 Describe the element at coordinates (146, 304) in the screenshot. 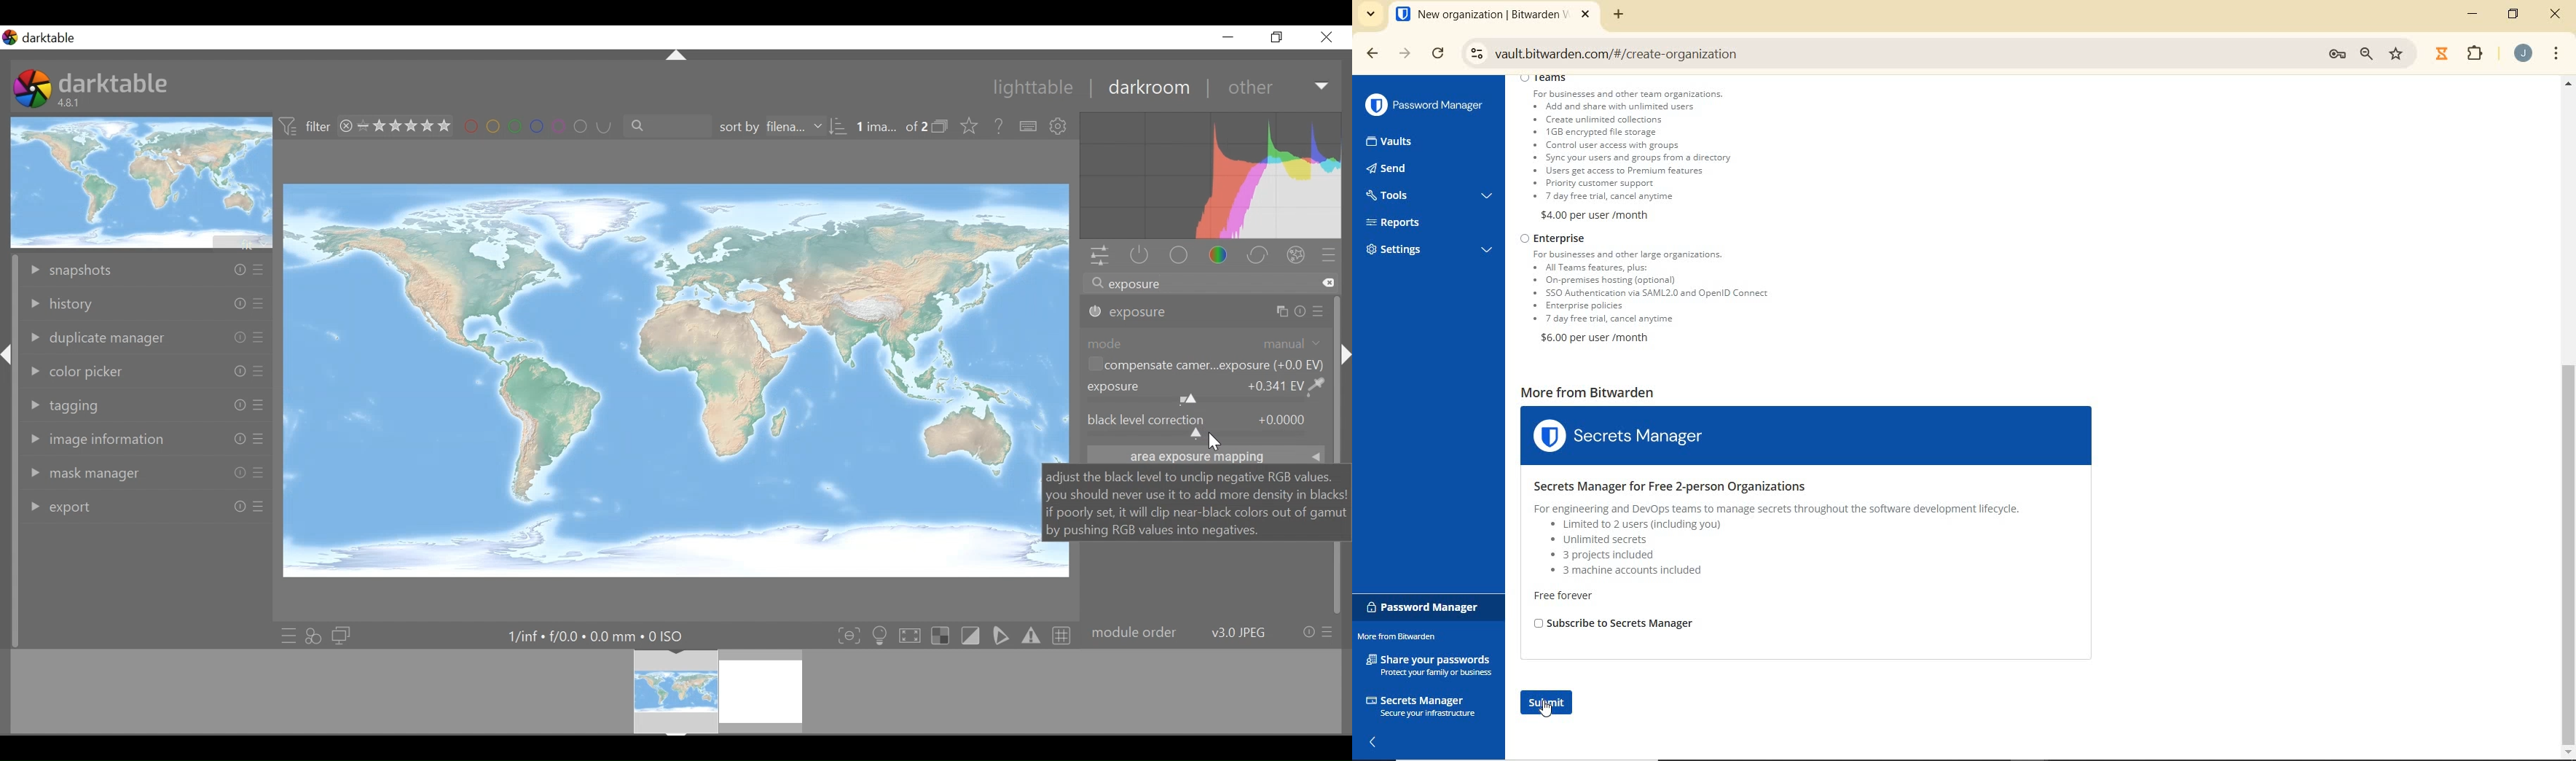

I see `History` at that location.